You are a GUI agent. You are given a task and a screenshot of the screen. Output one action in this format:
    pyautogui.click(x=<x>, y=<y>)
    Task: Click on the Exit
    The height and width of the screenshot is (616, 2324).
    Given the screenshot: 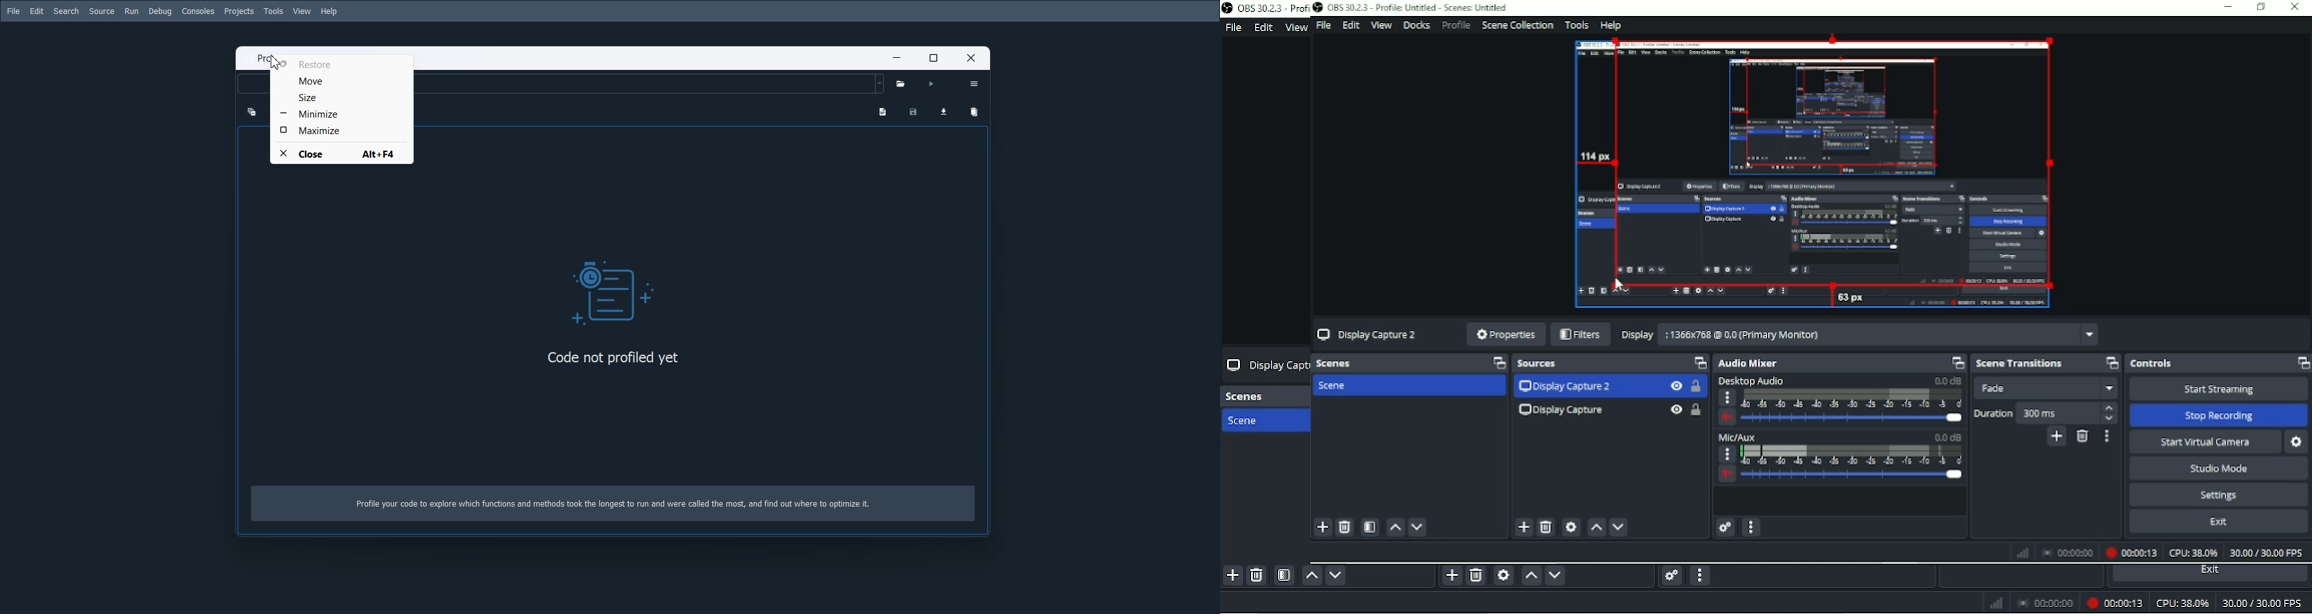 What is the action you would take?
    pyautogui.click(x=2226, y=524)
    